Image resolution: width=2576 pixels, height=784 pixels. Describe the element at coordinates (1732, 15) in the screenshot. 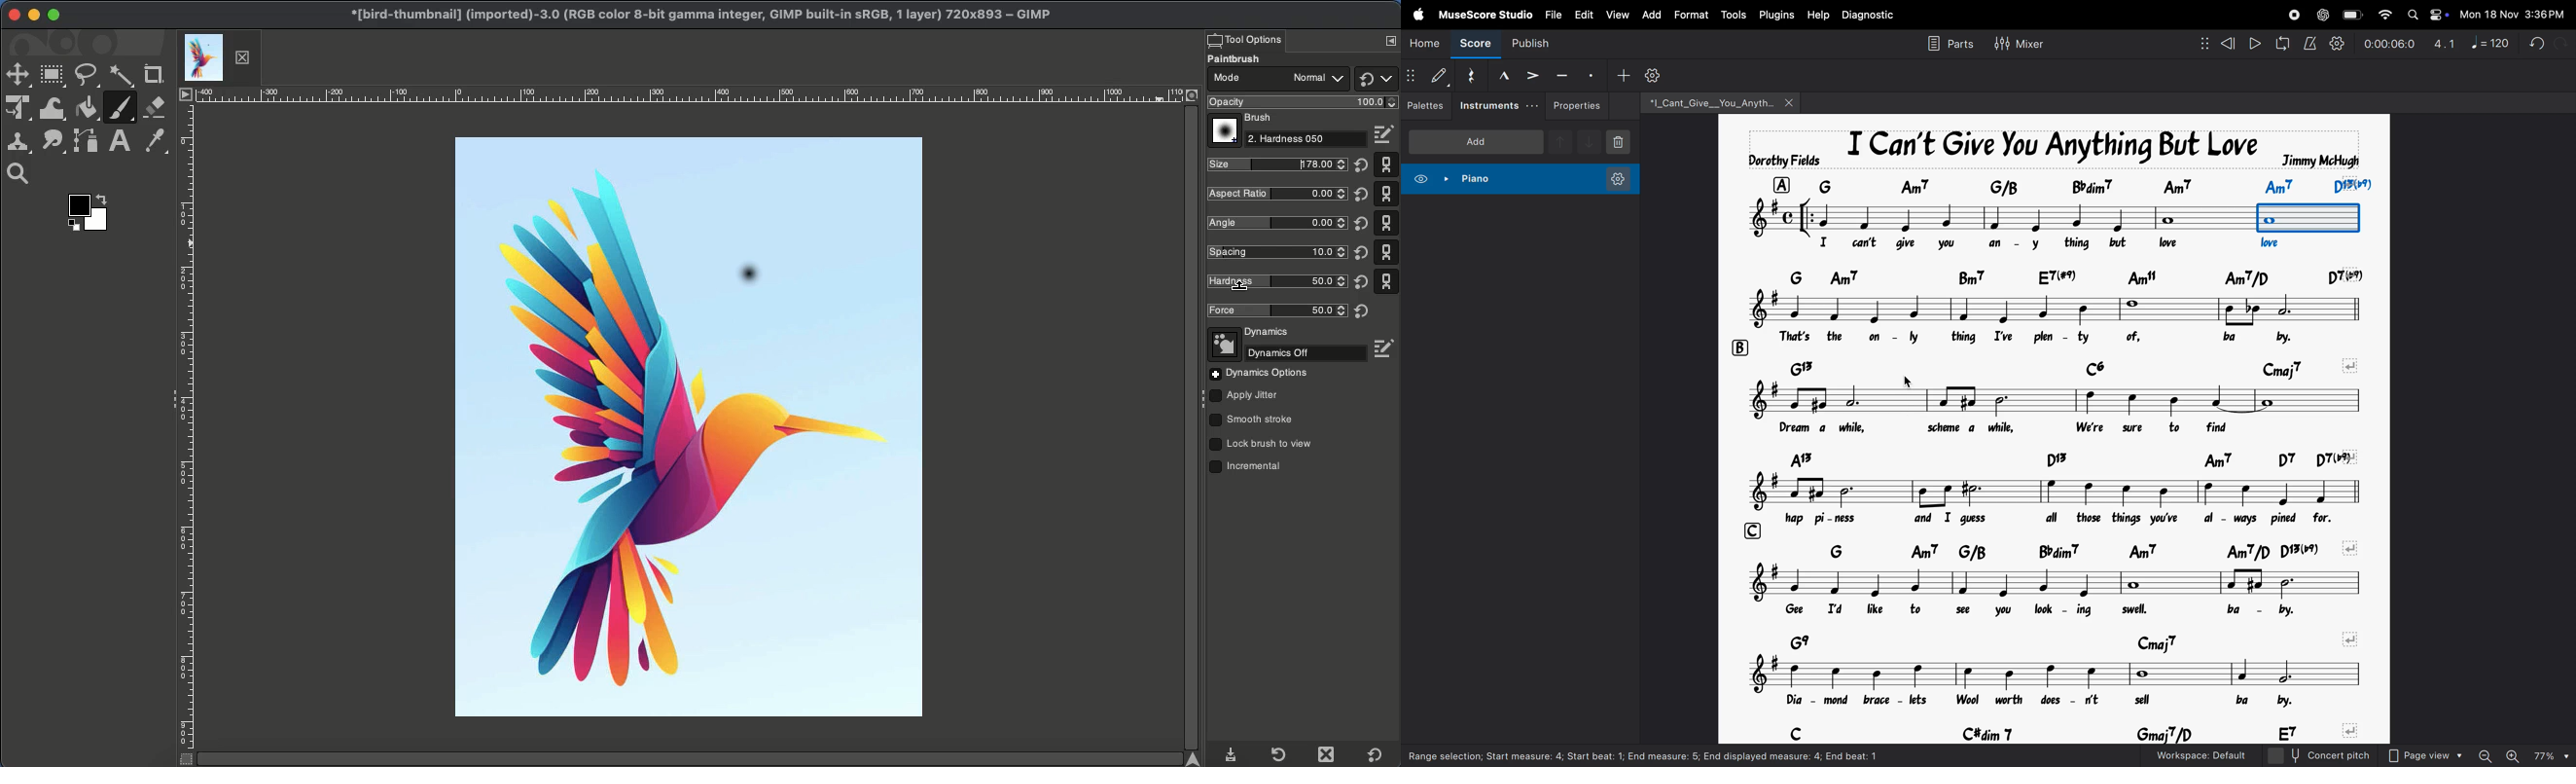

I see `tools` at that location.